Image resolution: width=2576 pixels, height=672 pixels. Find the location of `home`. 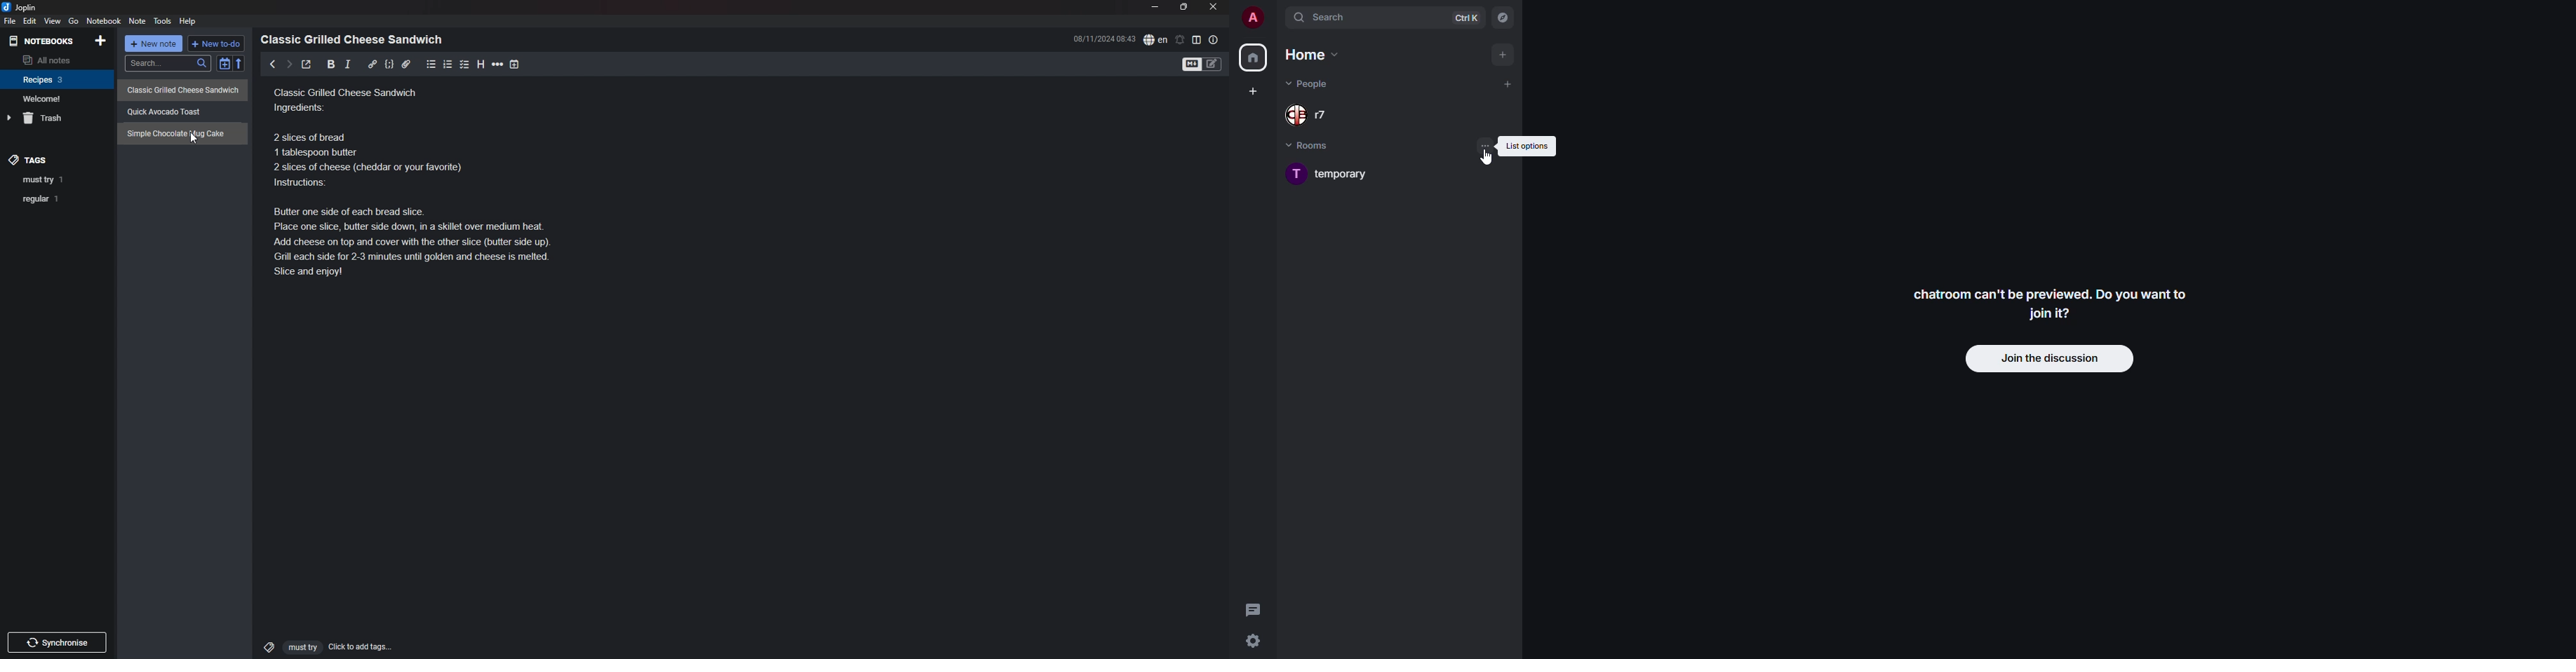

home is located at coordinates (1312, 55).